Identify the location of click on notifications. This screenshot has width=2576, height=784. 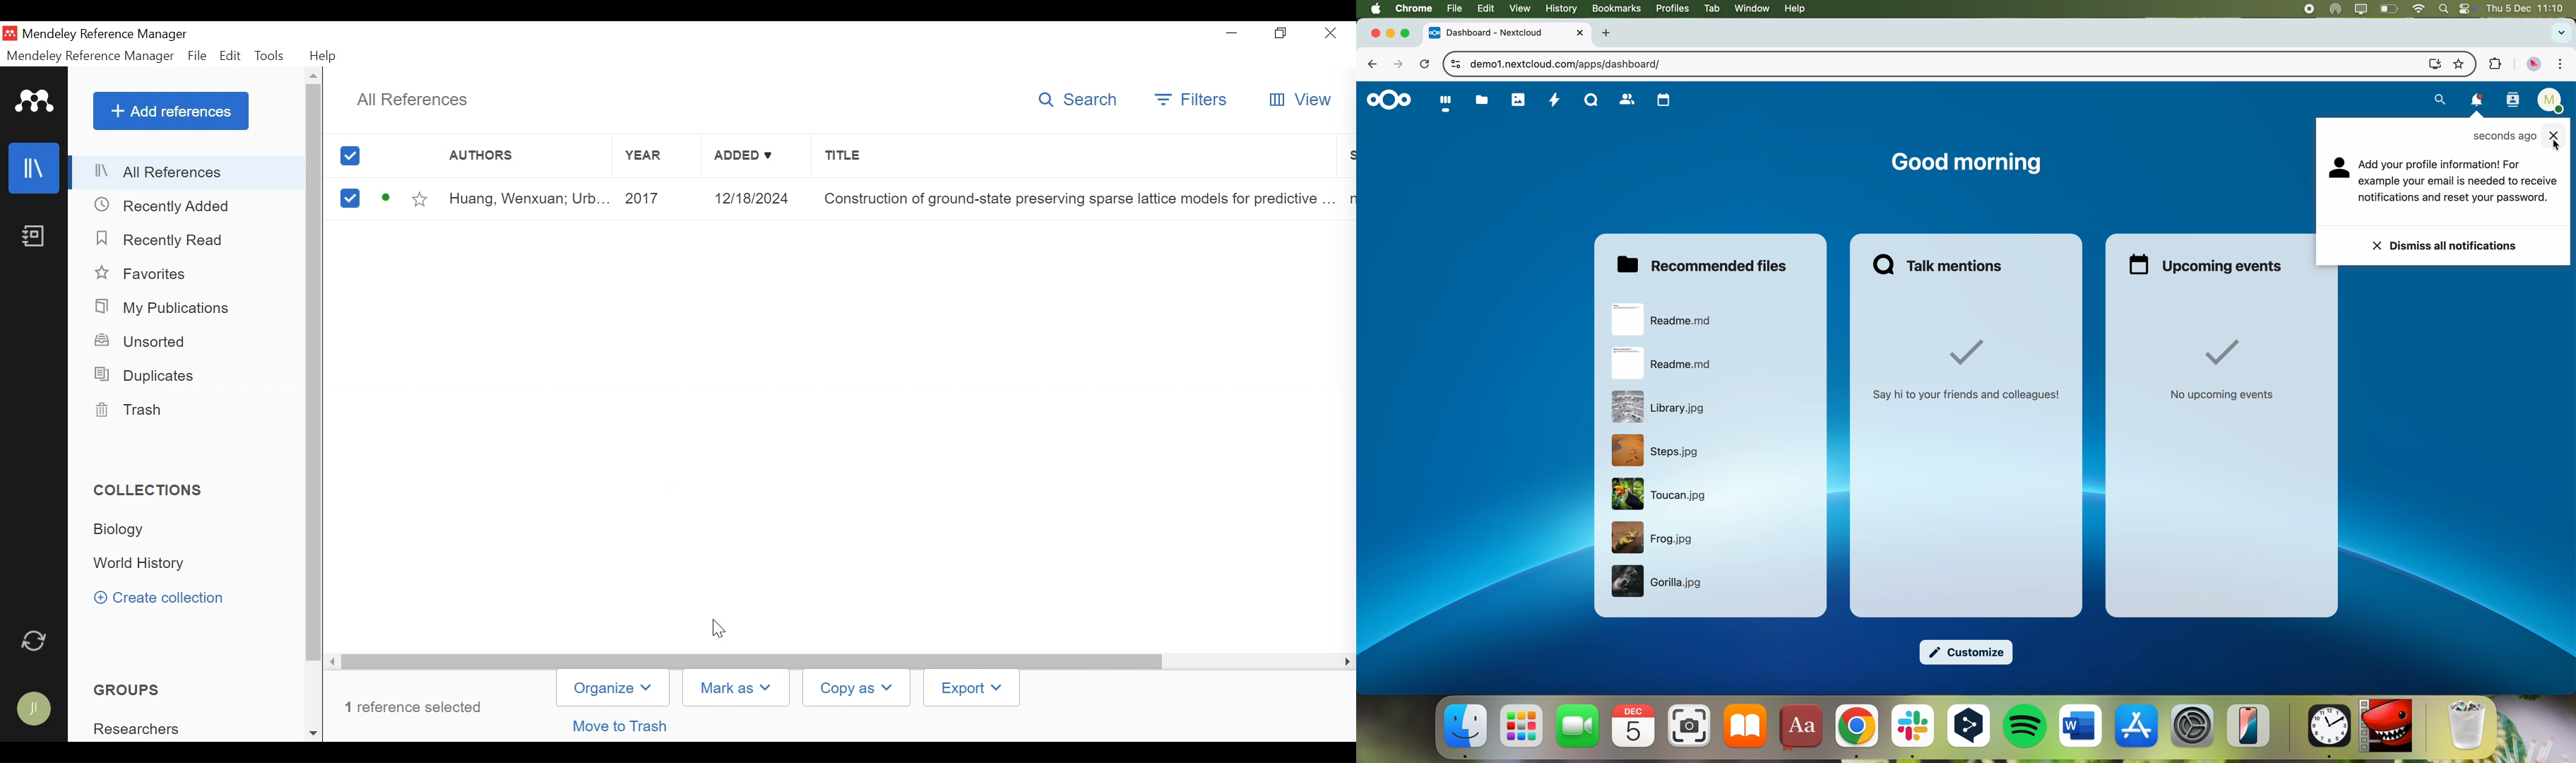
(2478, 104).